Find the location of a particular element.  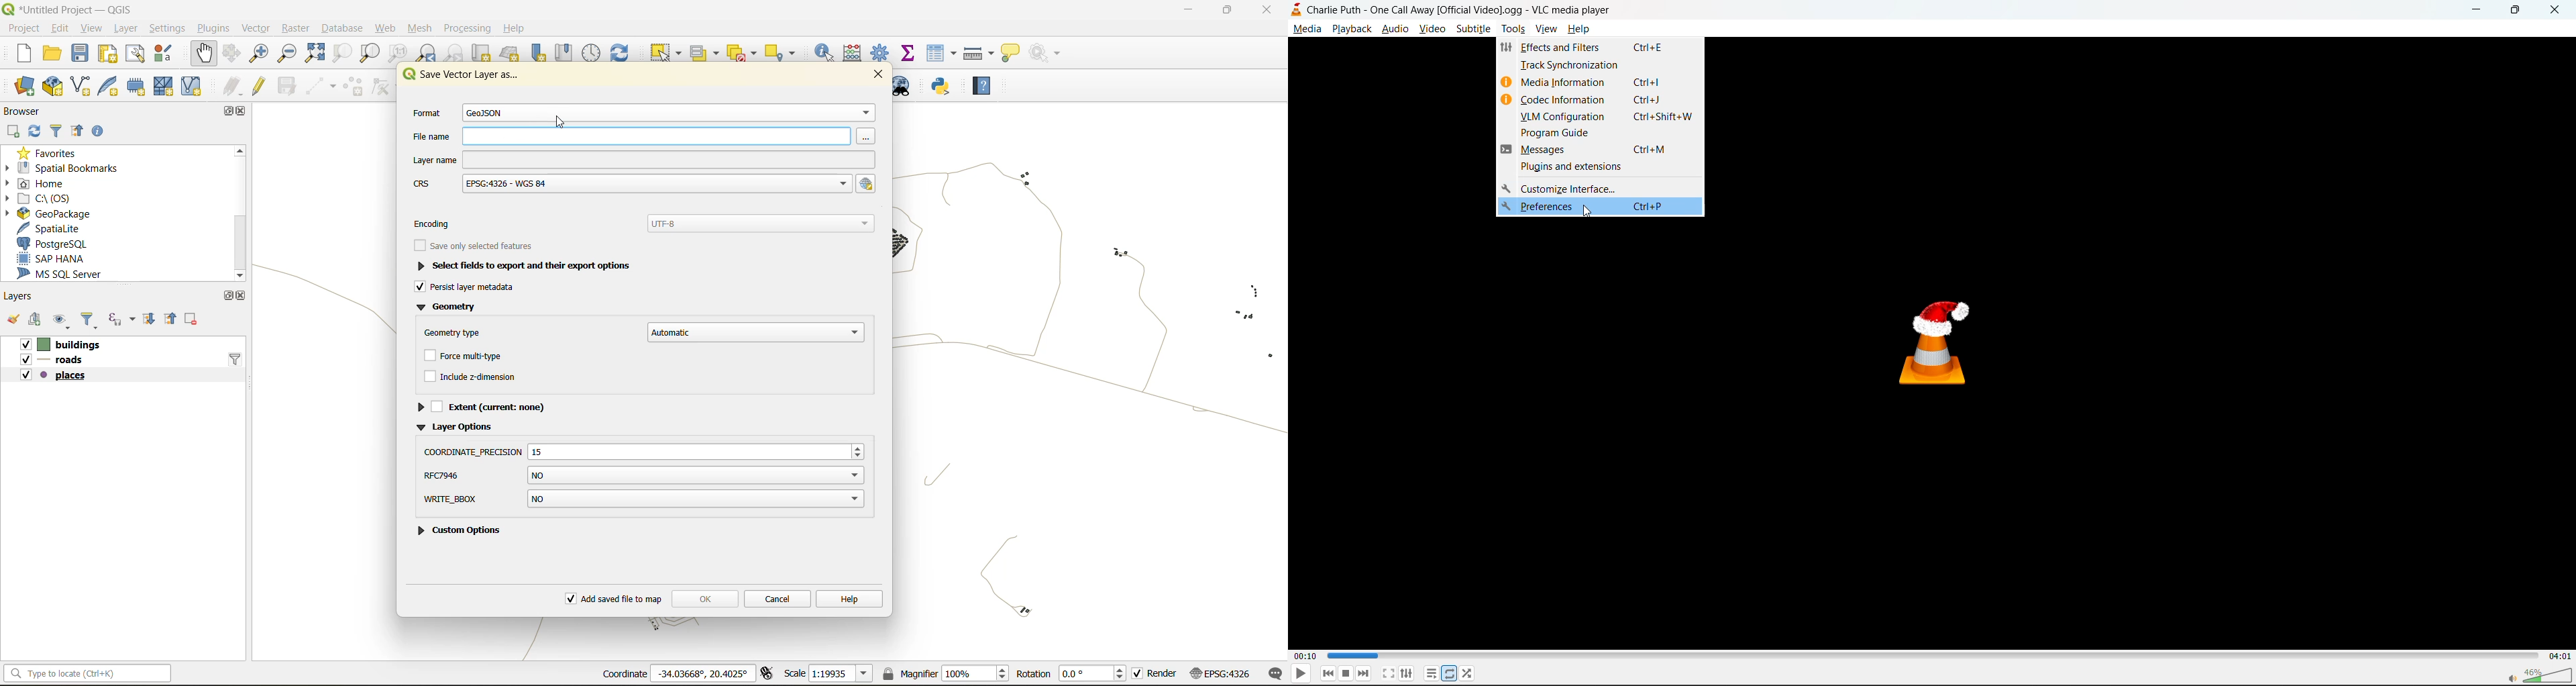

calculator is located at coordinates (859, 54).